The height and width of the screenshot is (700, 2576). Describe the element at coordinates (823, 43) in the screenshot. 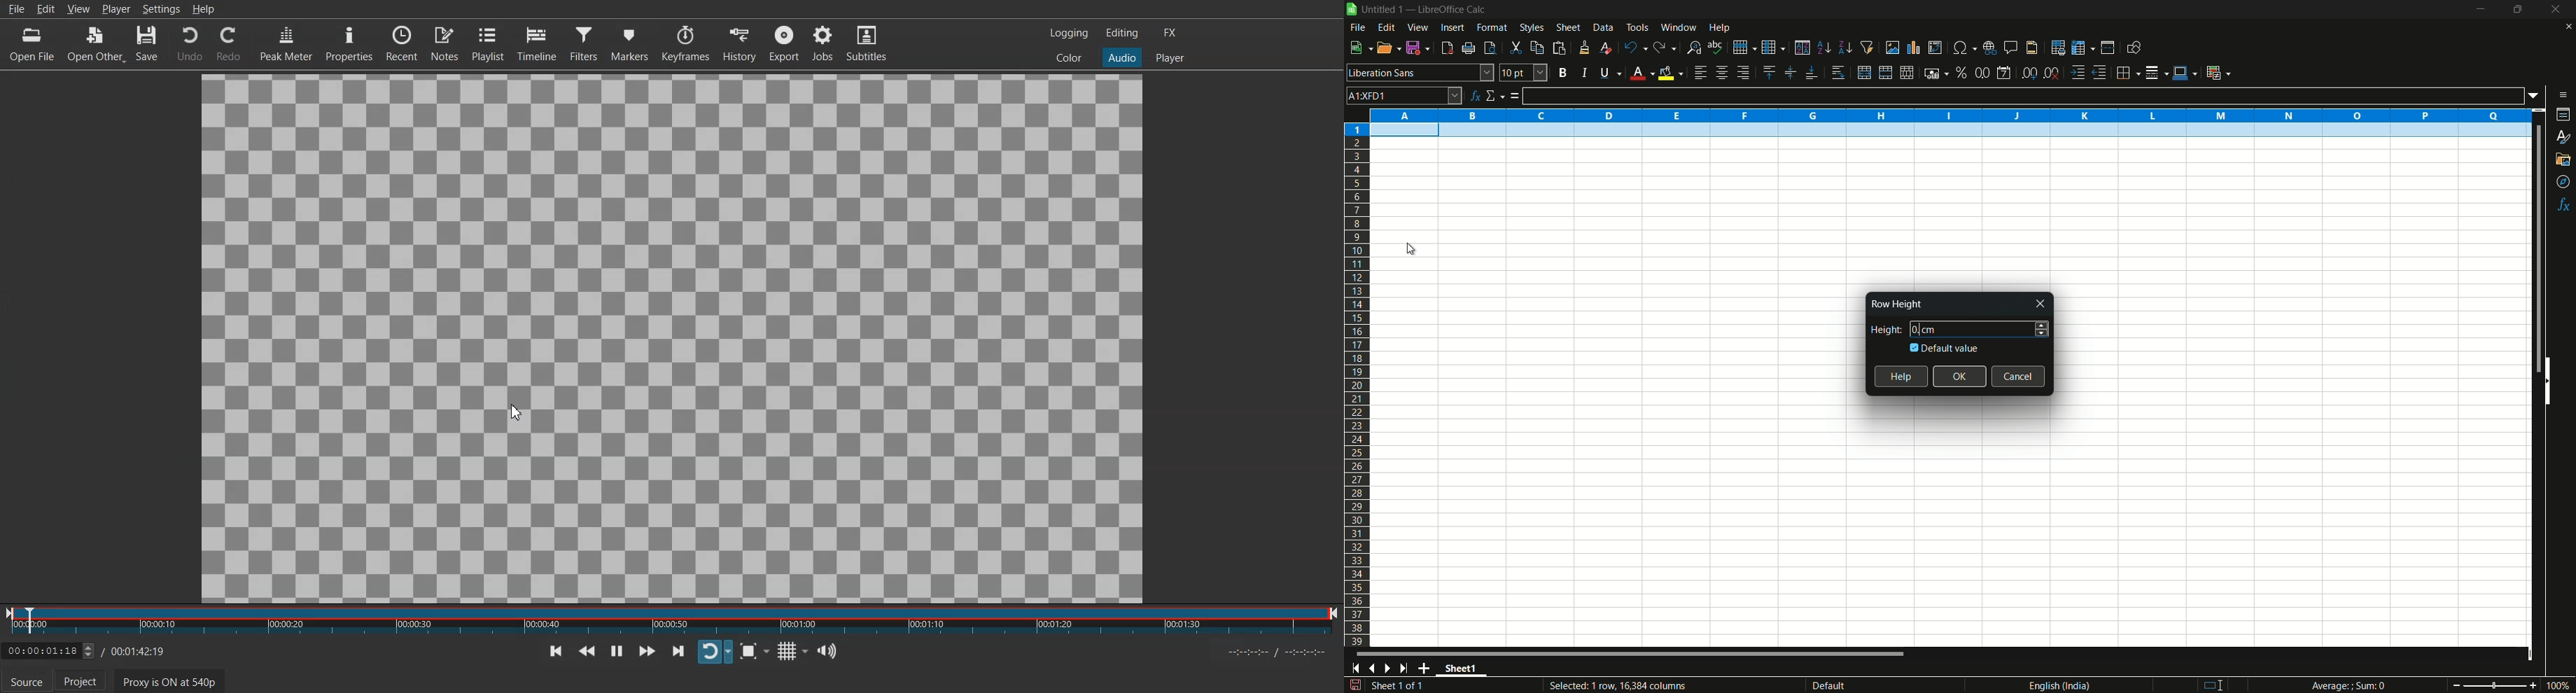

I see `Jobs` at that location.